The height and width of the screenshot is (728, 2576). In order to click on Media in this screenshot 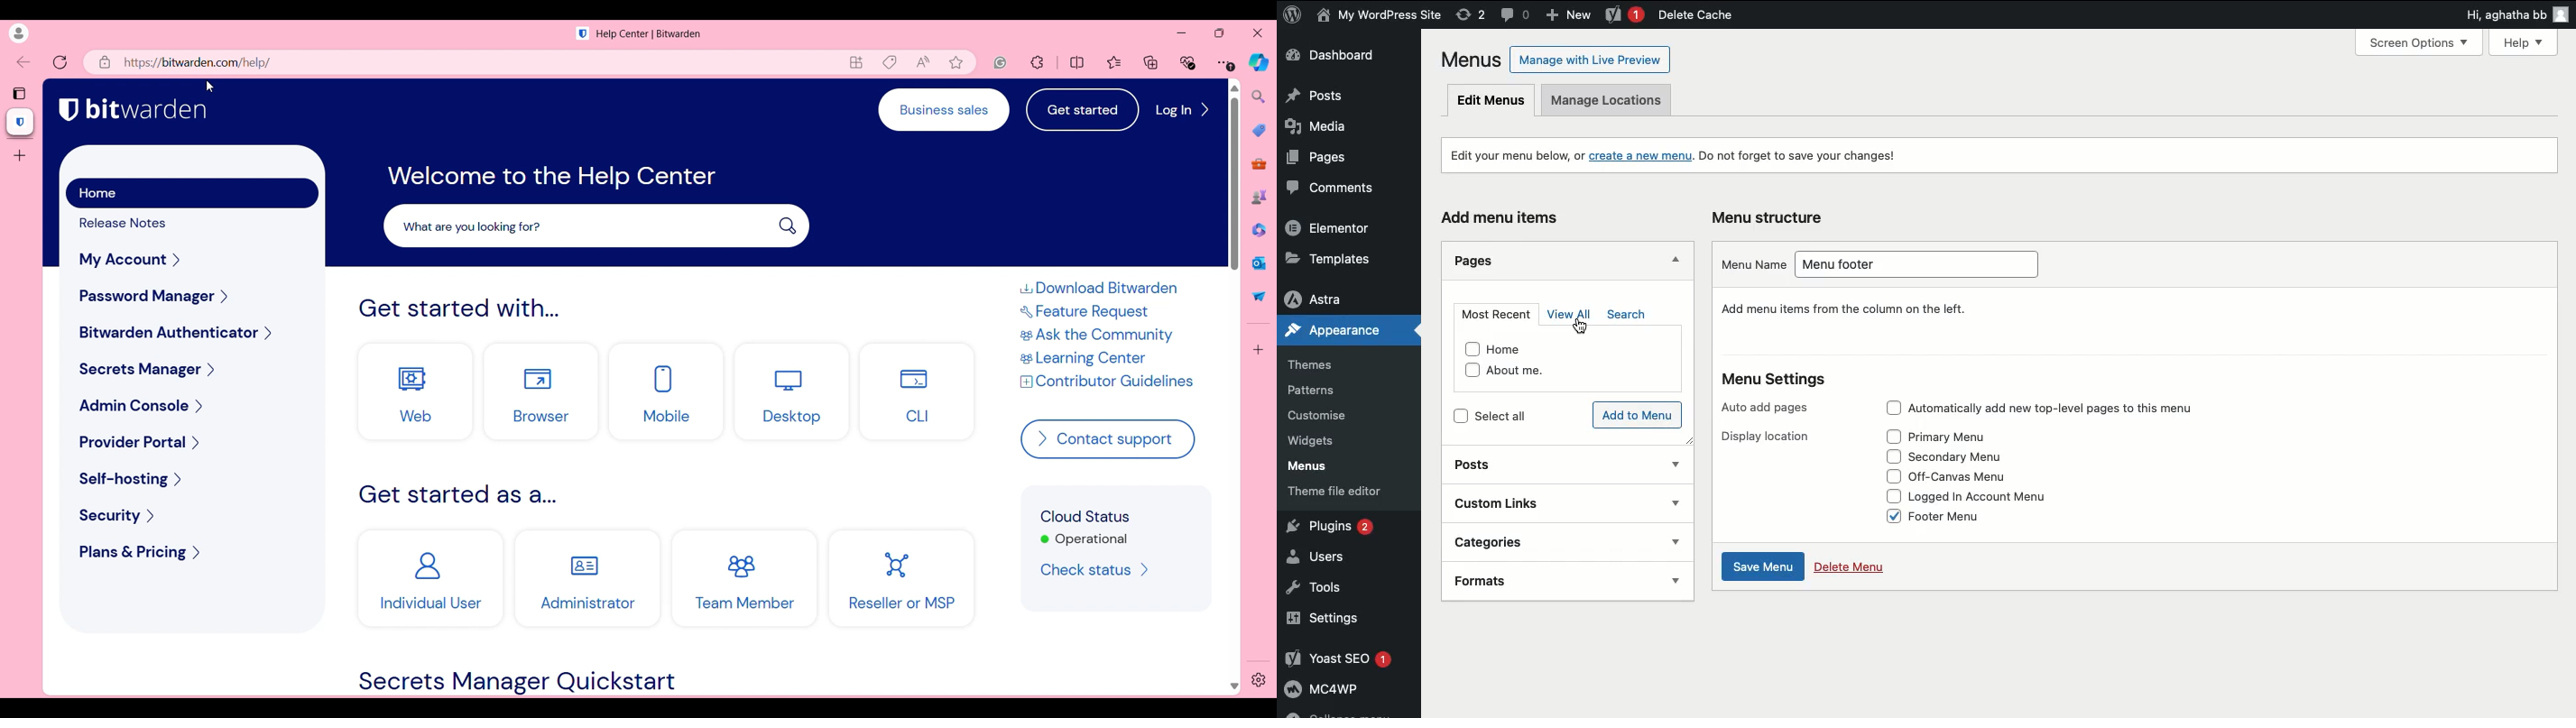, I will do `click(1325, 131)`.